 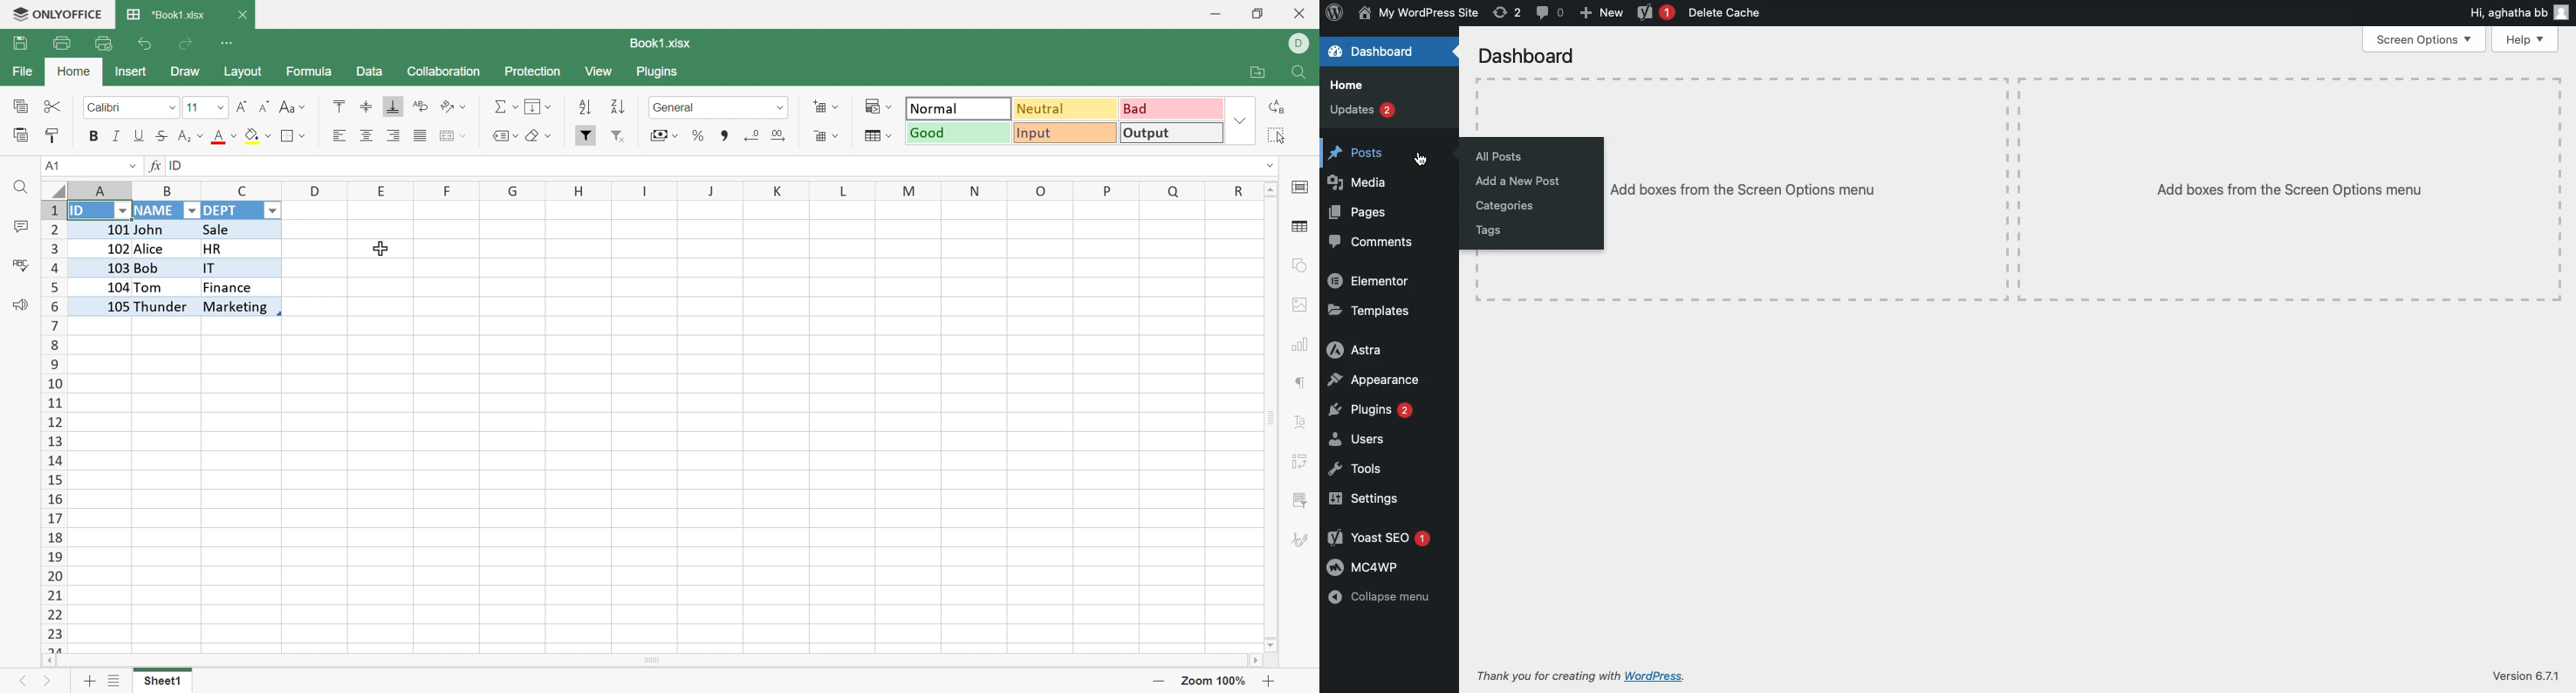 I want to click on Select all, so click(x=1281, y=135).